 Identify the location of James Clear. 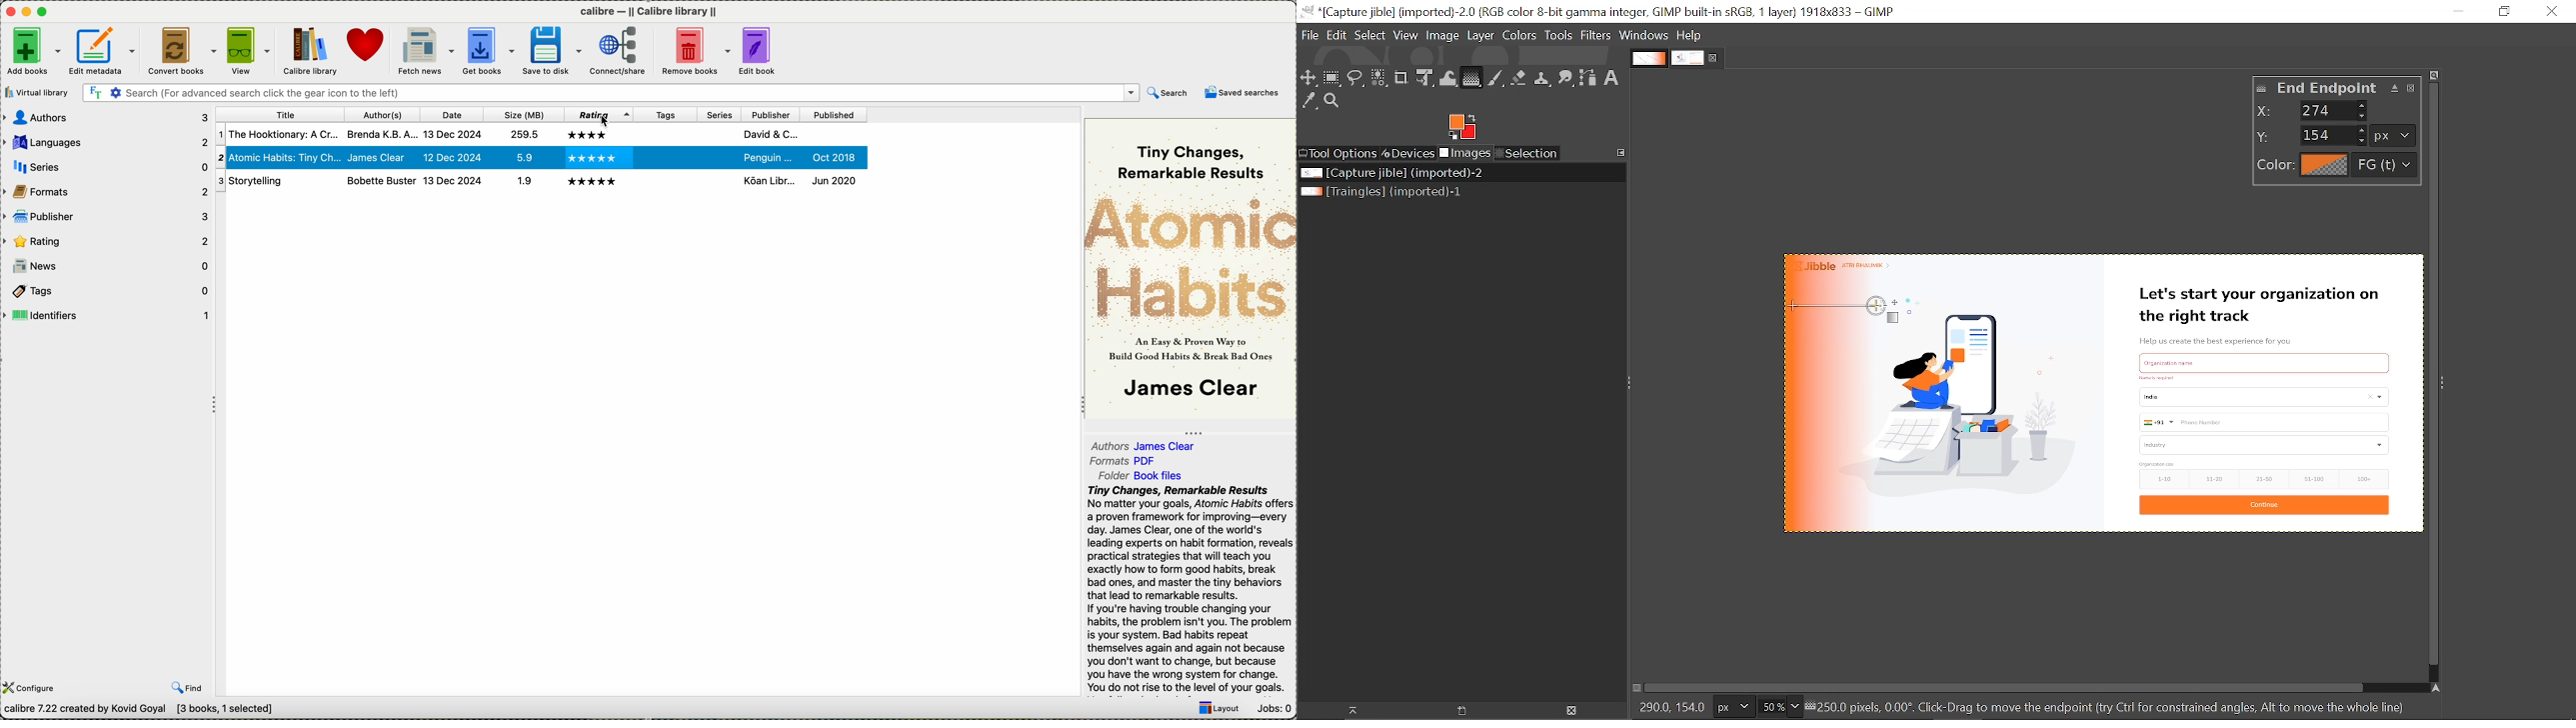
(381, 134).